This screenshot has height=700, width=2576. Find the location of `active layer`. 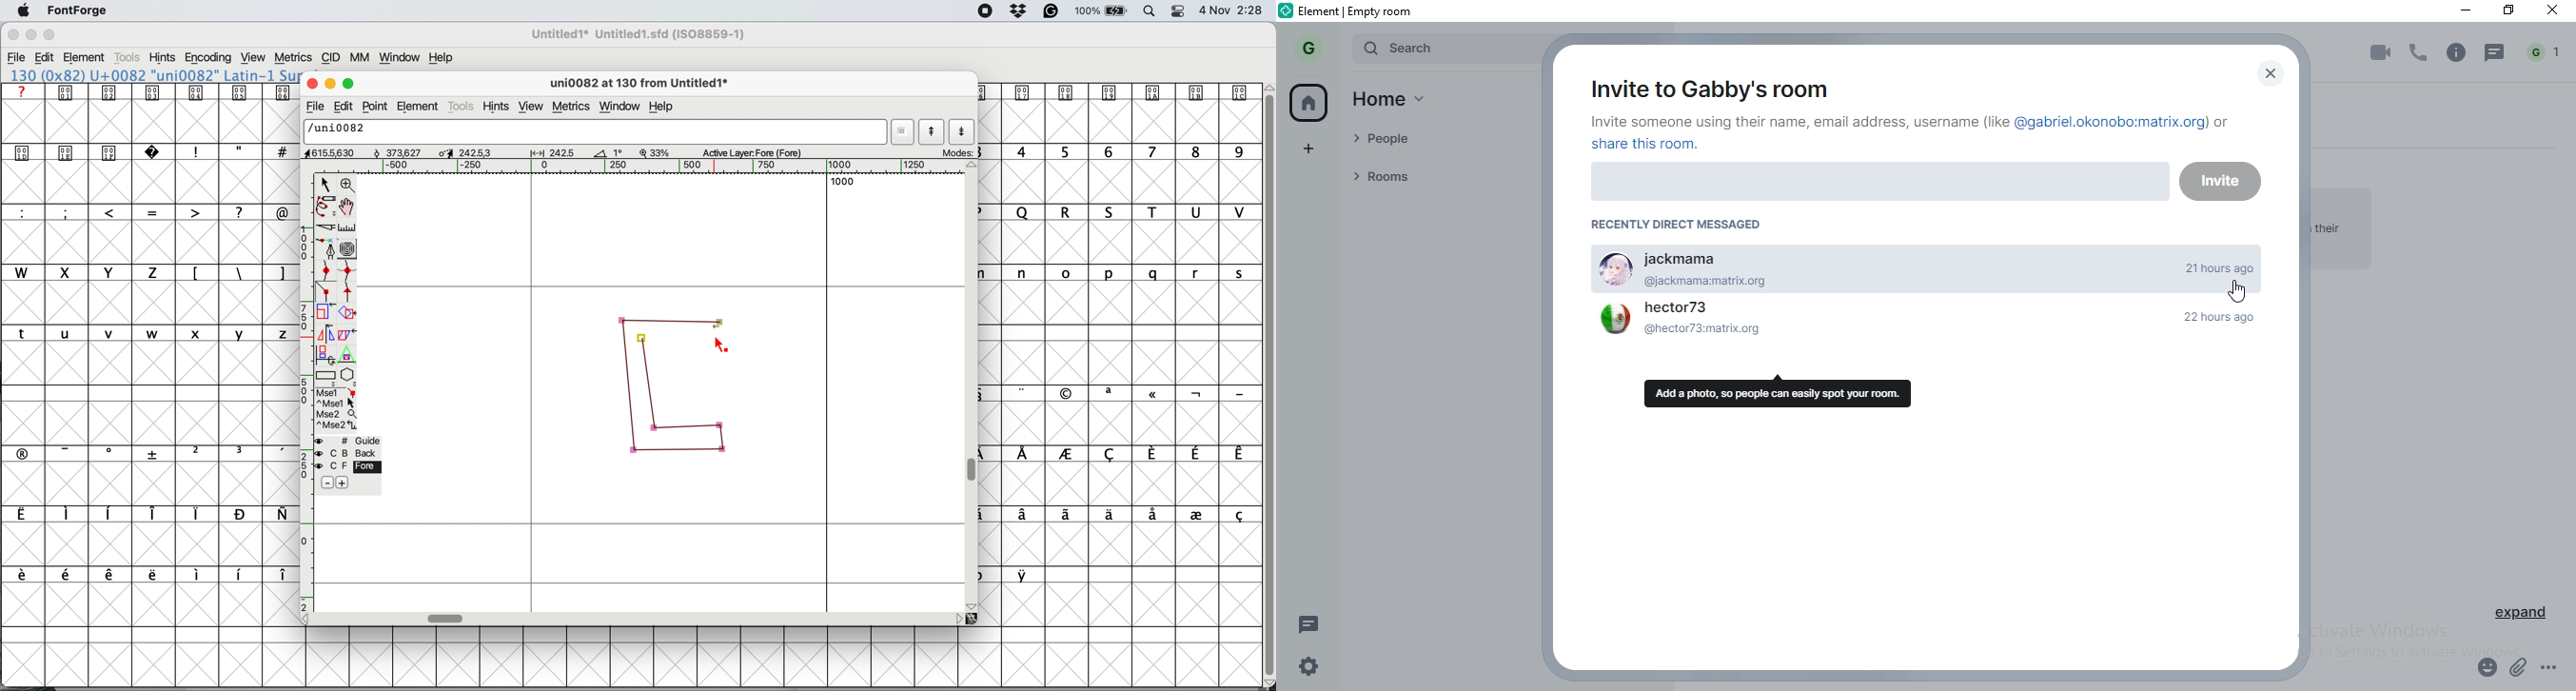

active layer is located at coordinates (762, 151).